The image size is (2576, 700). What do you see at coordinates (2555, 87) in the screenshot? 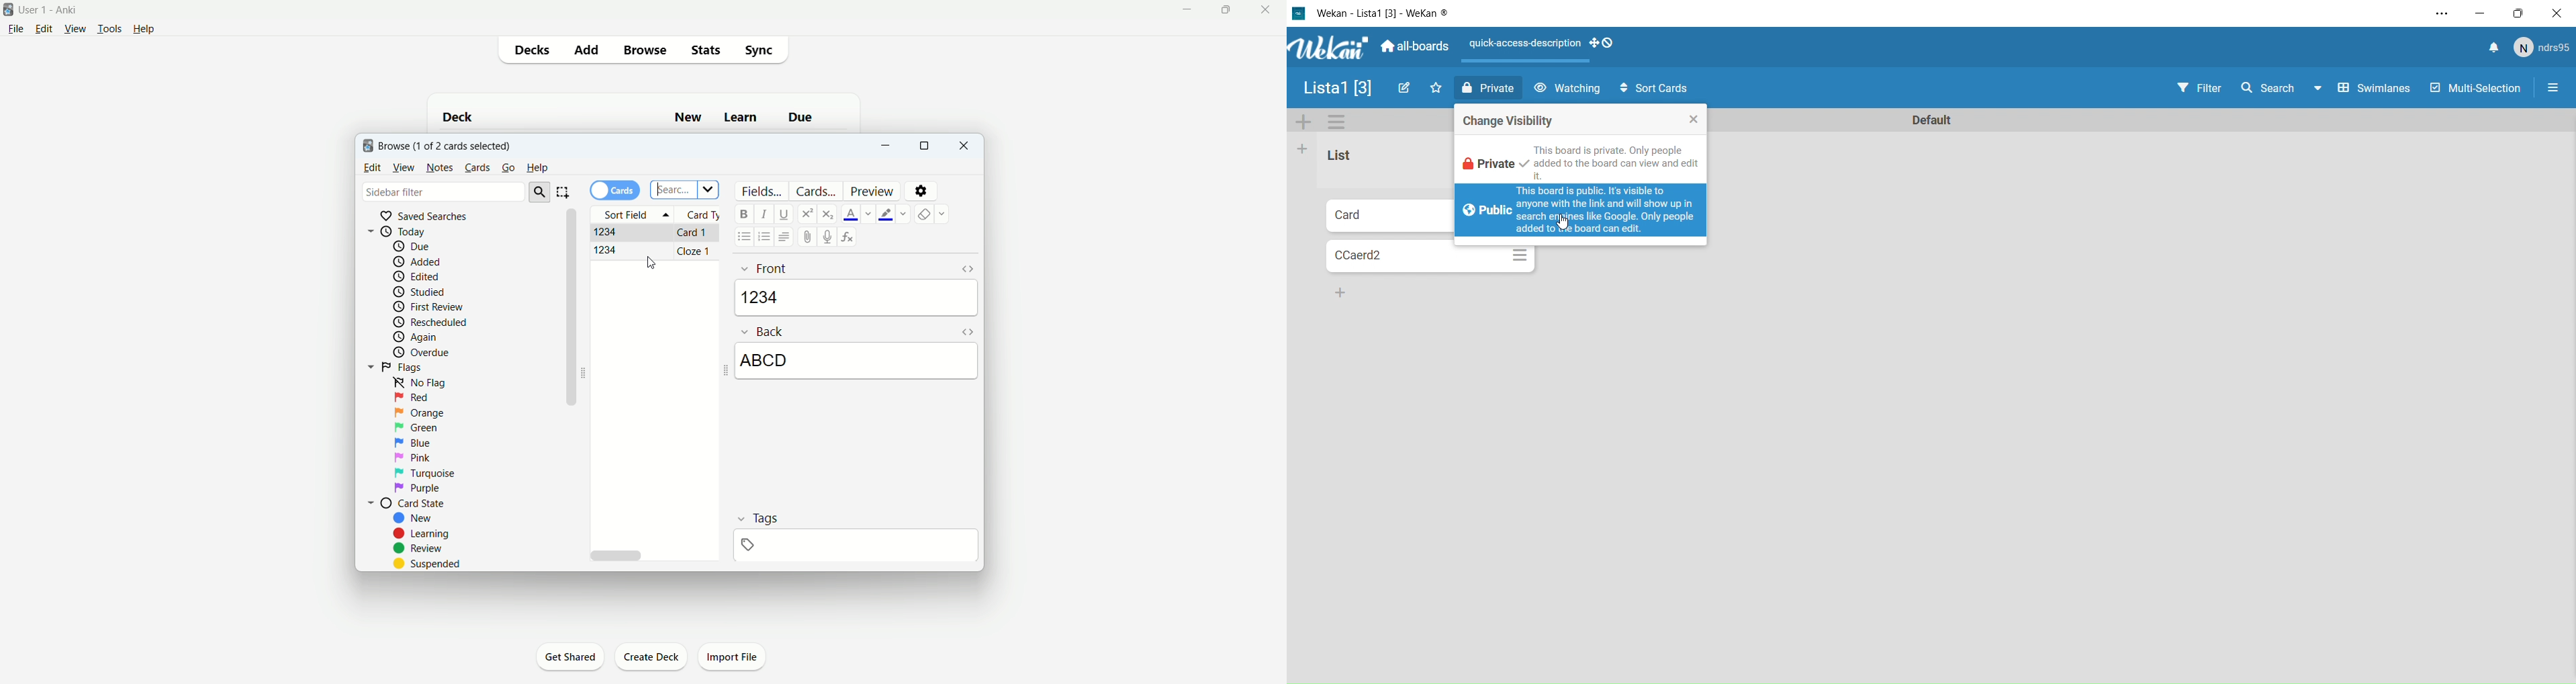
I see `Options` at bounding box center [2555, 87].